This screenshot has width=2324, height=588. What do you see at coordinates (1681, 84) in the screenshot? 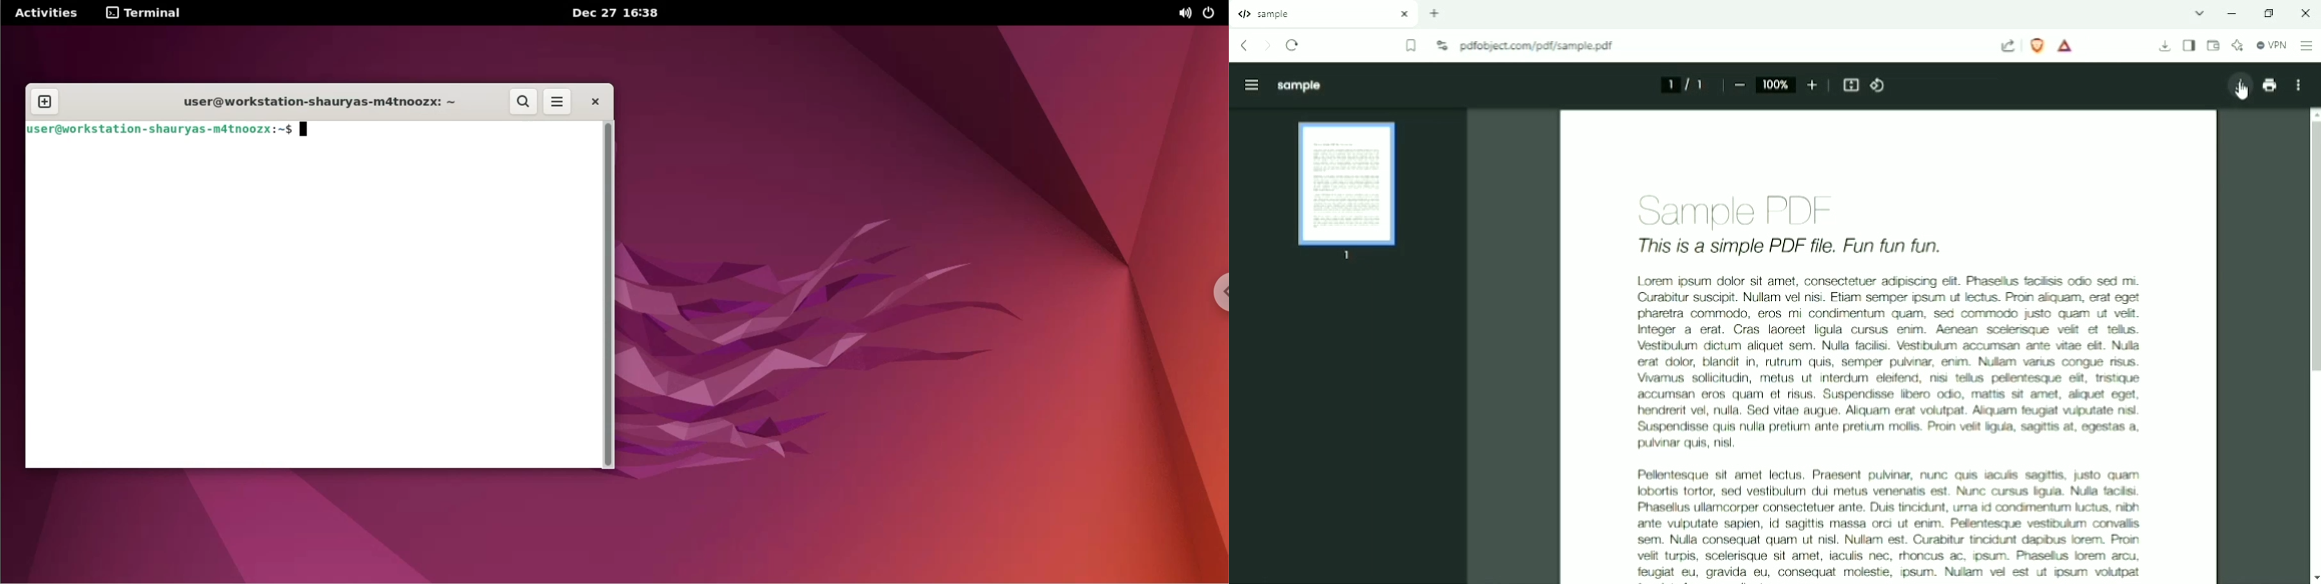
I see `Page number` at bounding box center [1681, 84].